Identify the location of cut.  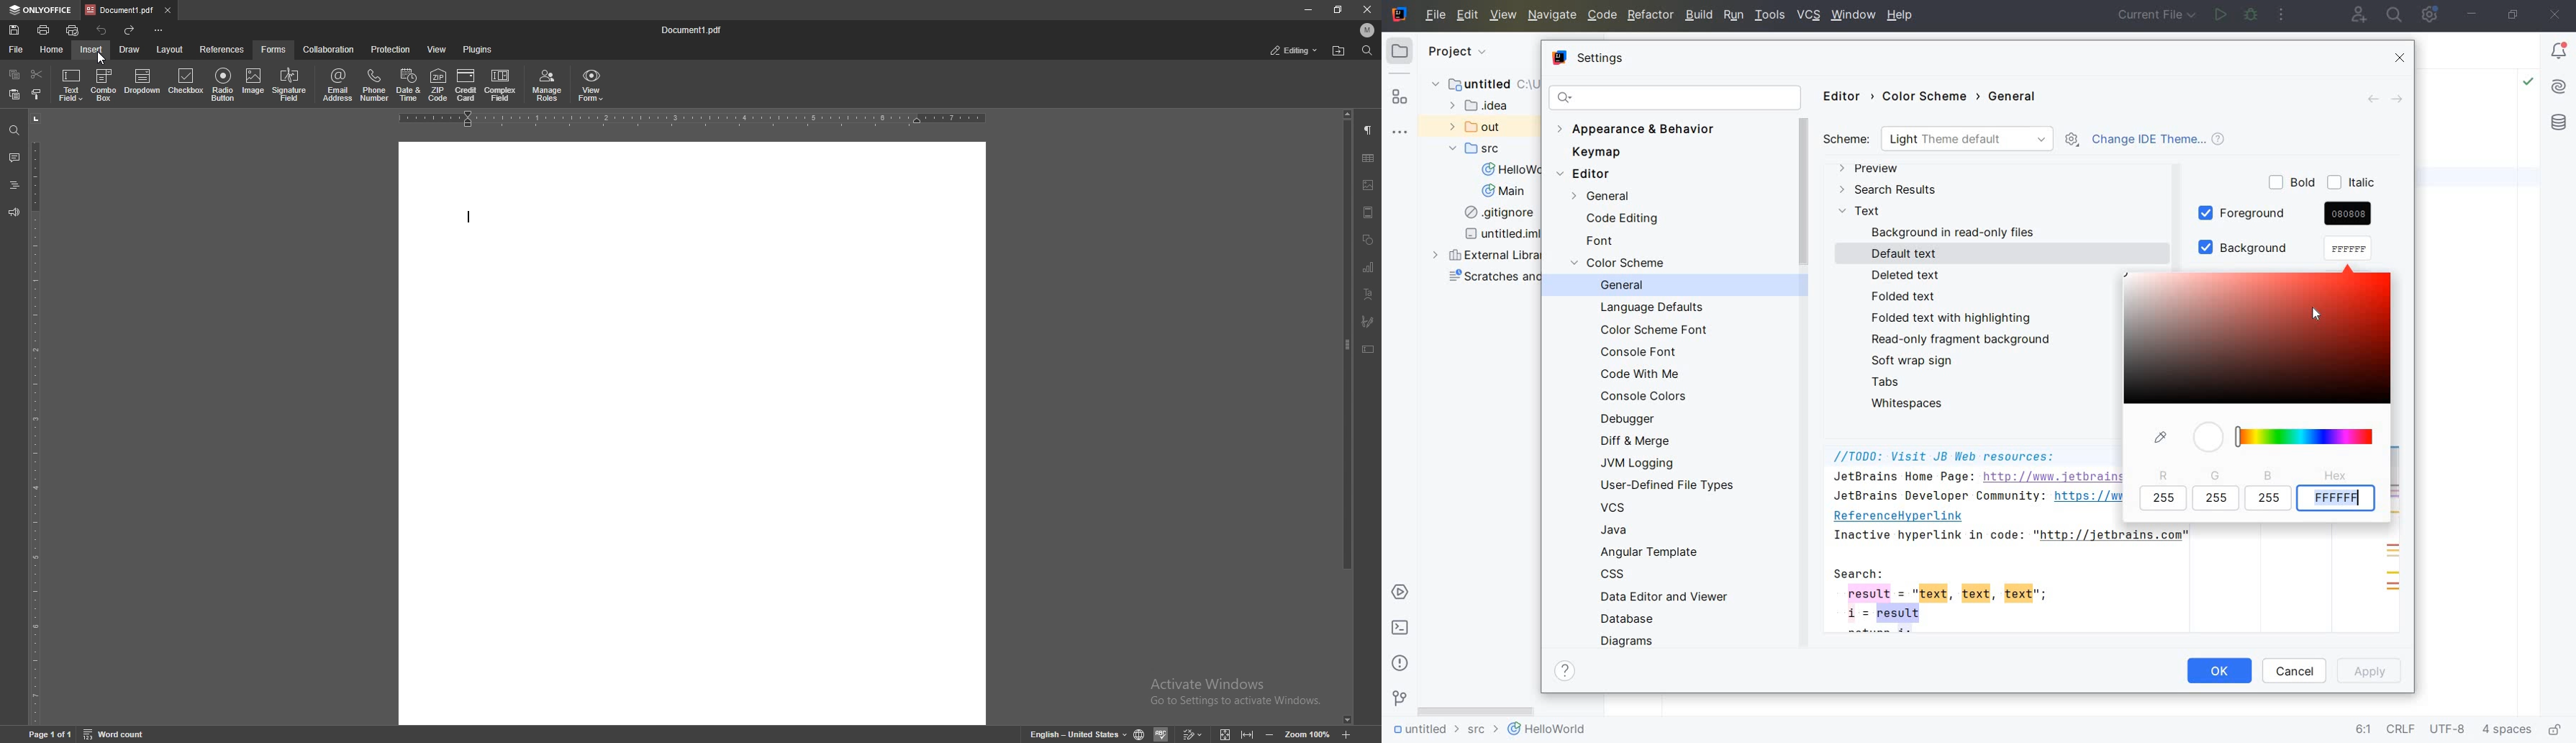
(37, 74).